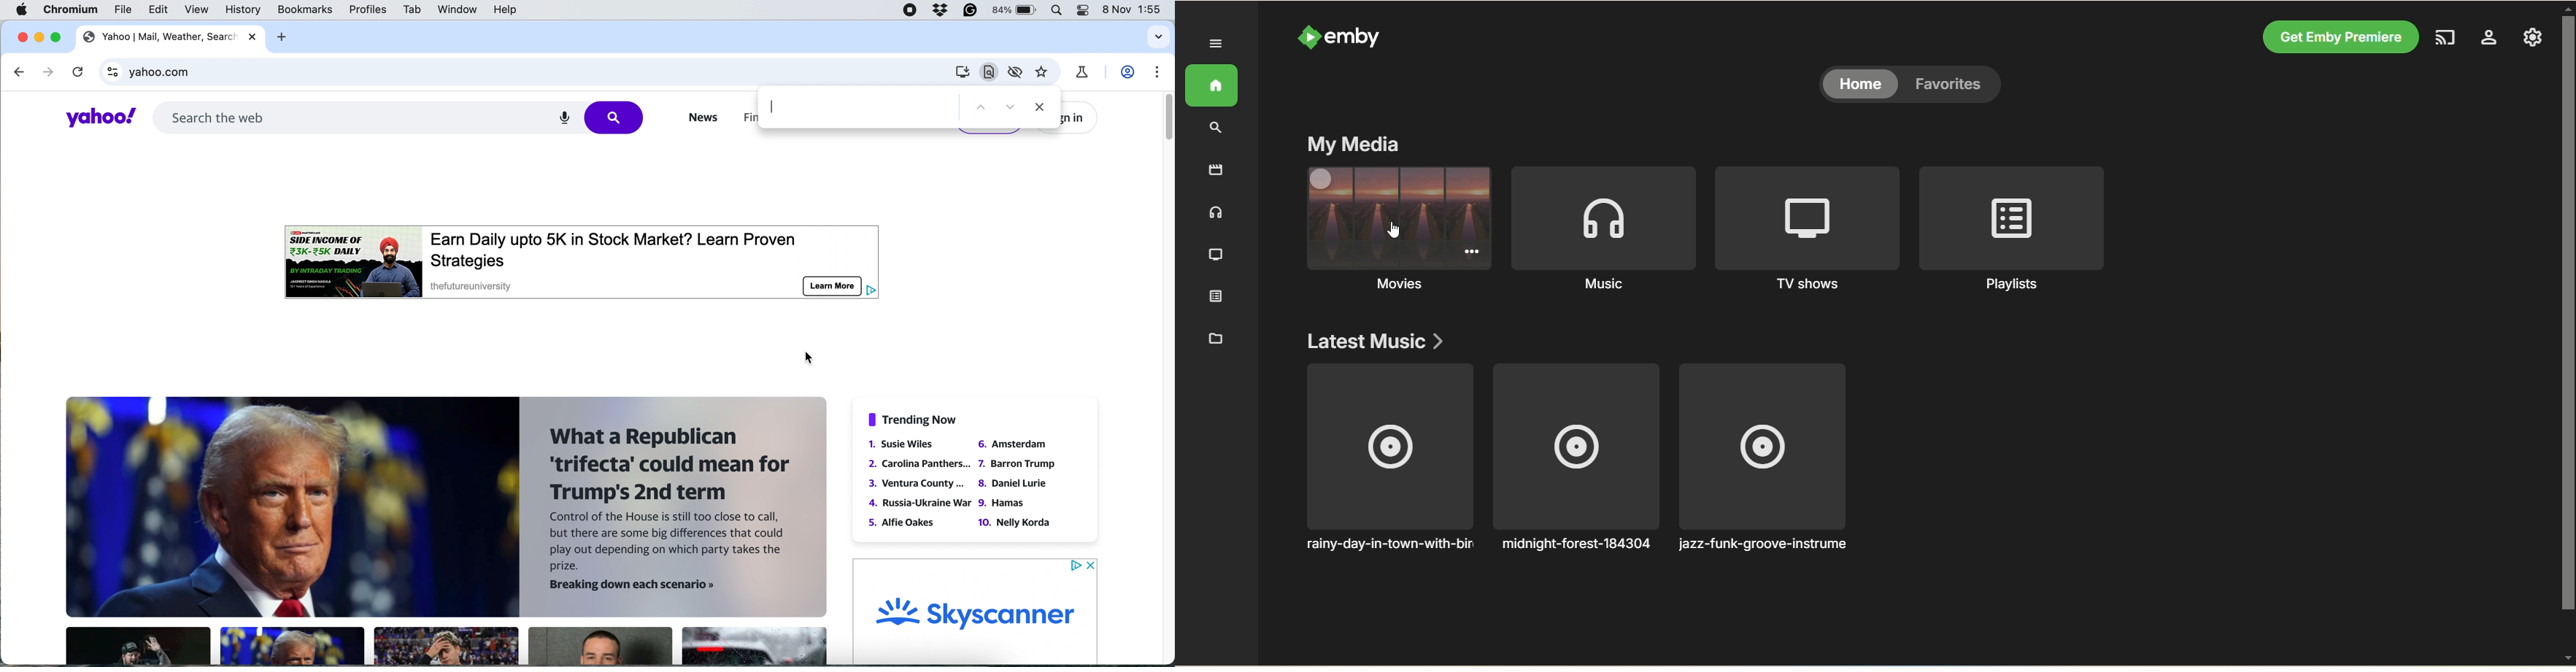 The height and width of the screenshot is (672, 2576). I want to click on Russia, so click(920, 502).